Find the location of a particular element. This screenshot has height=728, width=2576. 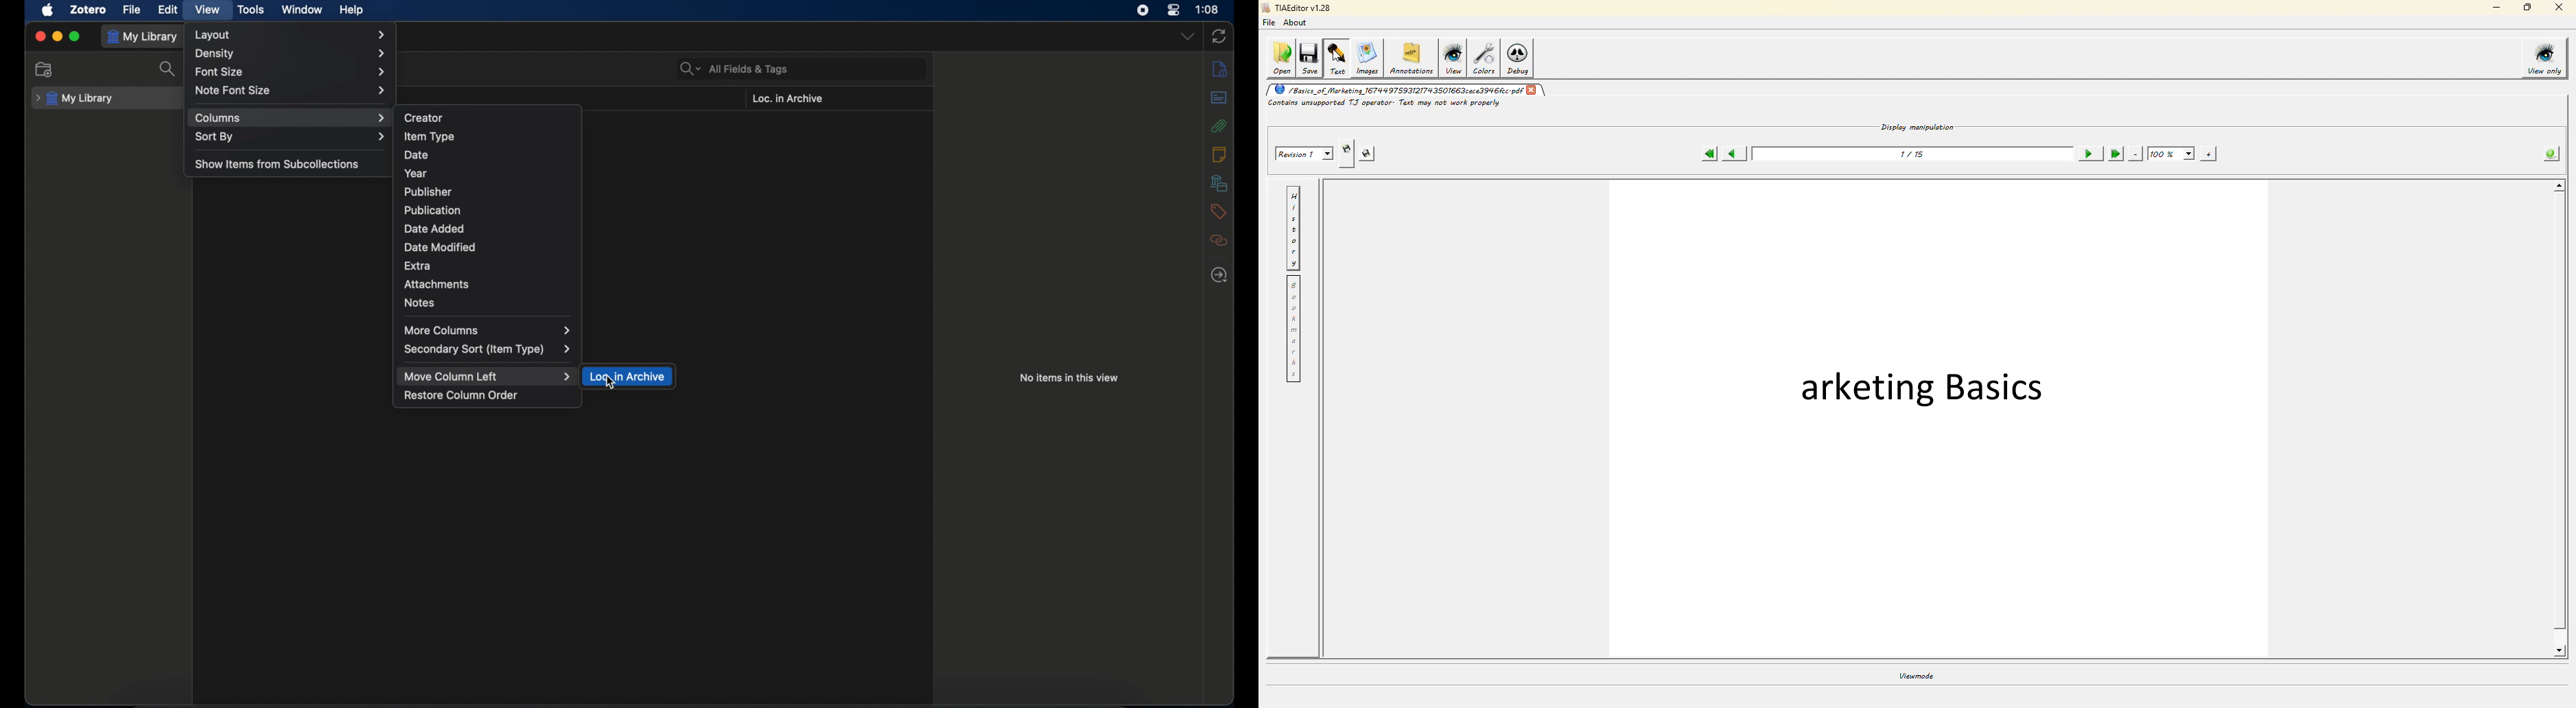

maximize is located at coordinates (75, 36).